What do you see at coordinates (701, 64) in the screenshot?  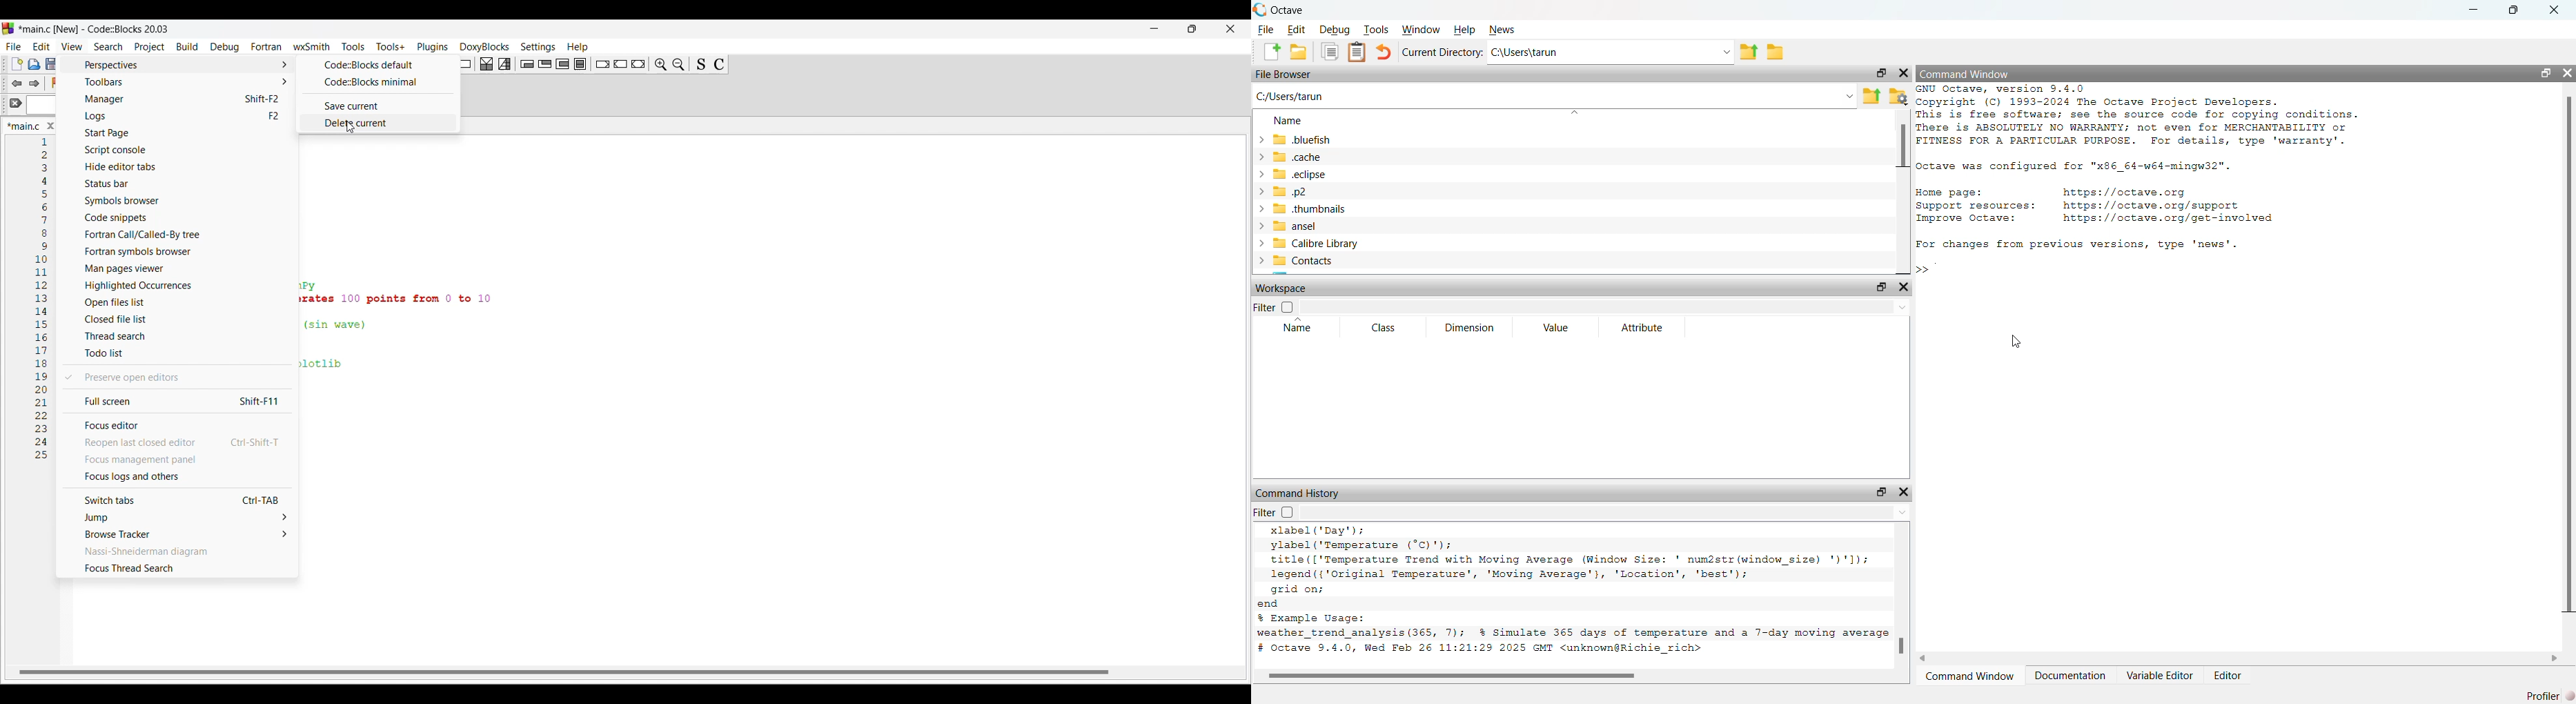 I see `Toggle source` at bounding box center [701, 64].